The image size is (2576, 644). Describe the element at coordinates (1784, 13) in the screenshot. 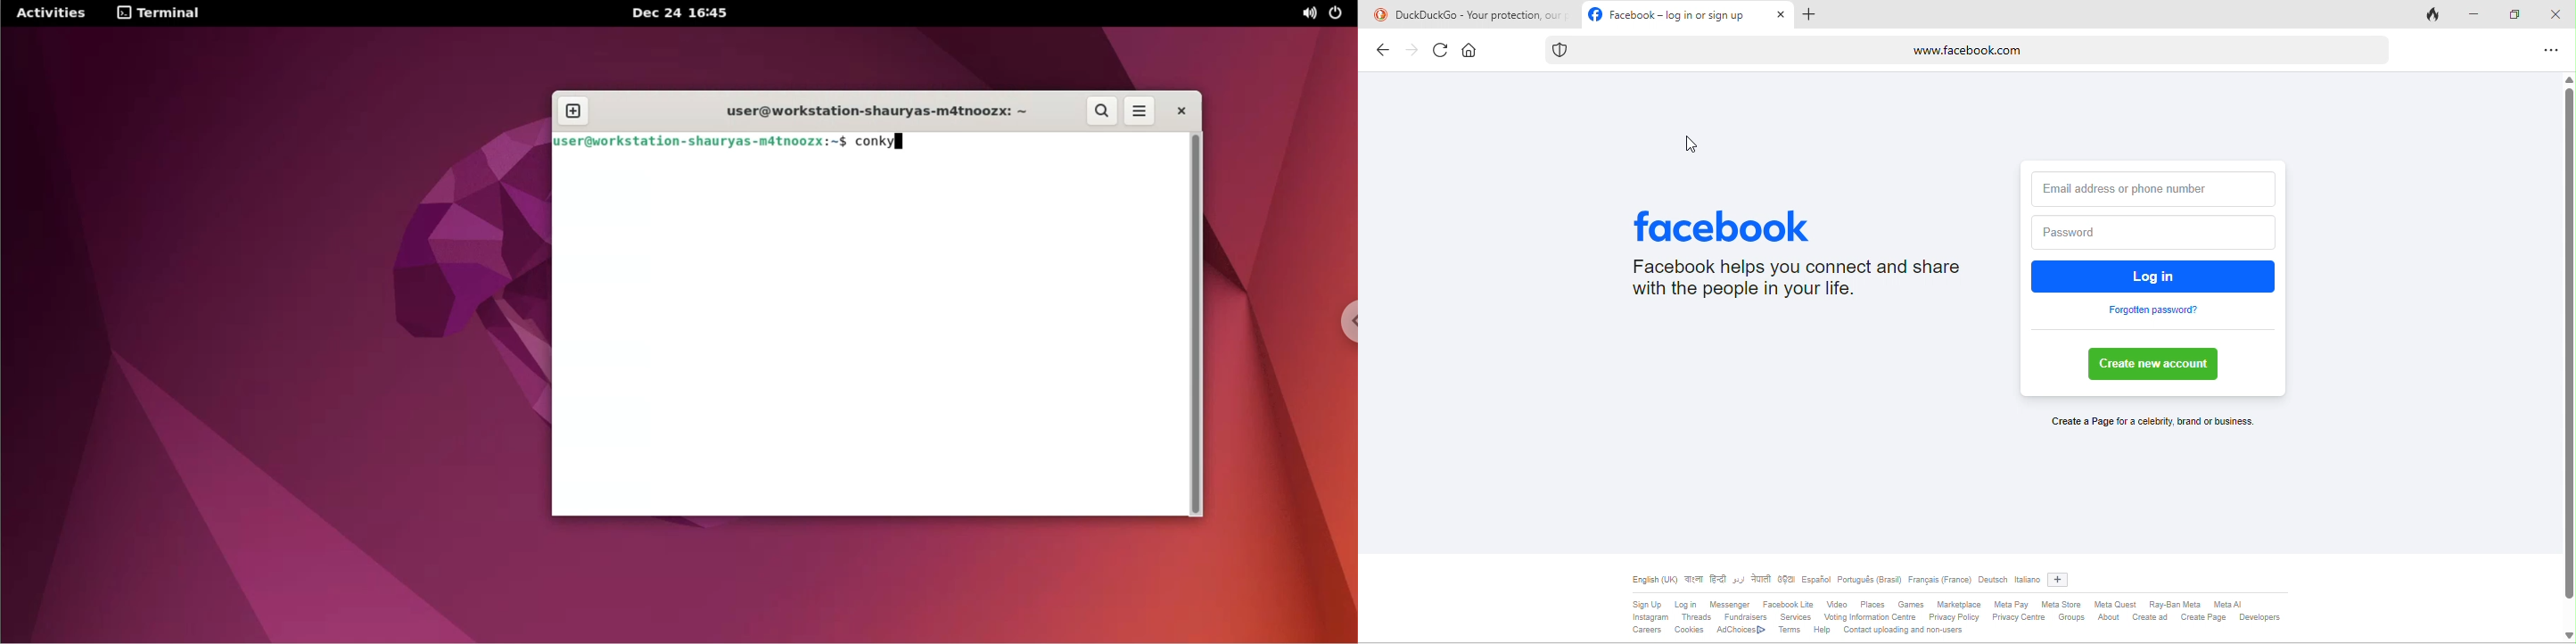

I see `close` at that location.